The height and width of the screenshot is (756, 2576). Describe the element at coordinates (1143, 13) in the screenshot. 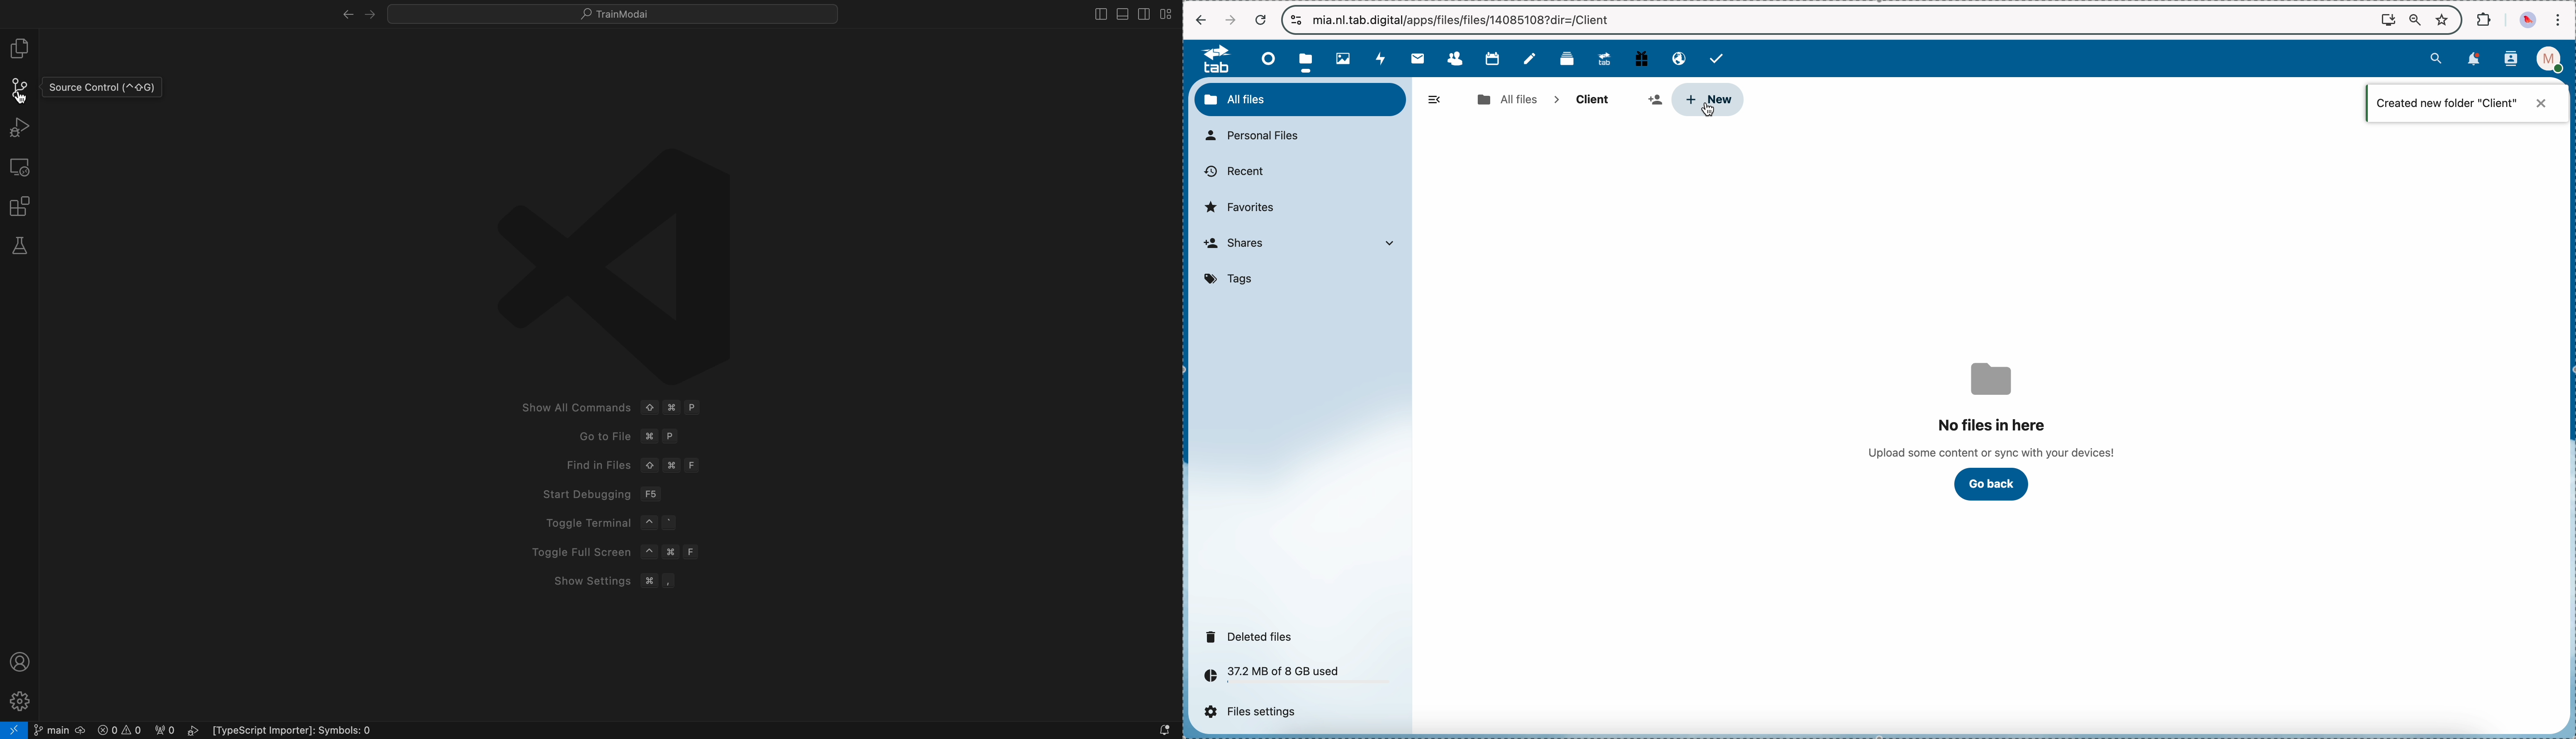

I see `toggle secondary bar` at that location.